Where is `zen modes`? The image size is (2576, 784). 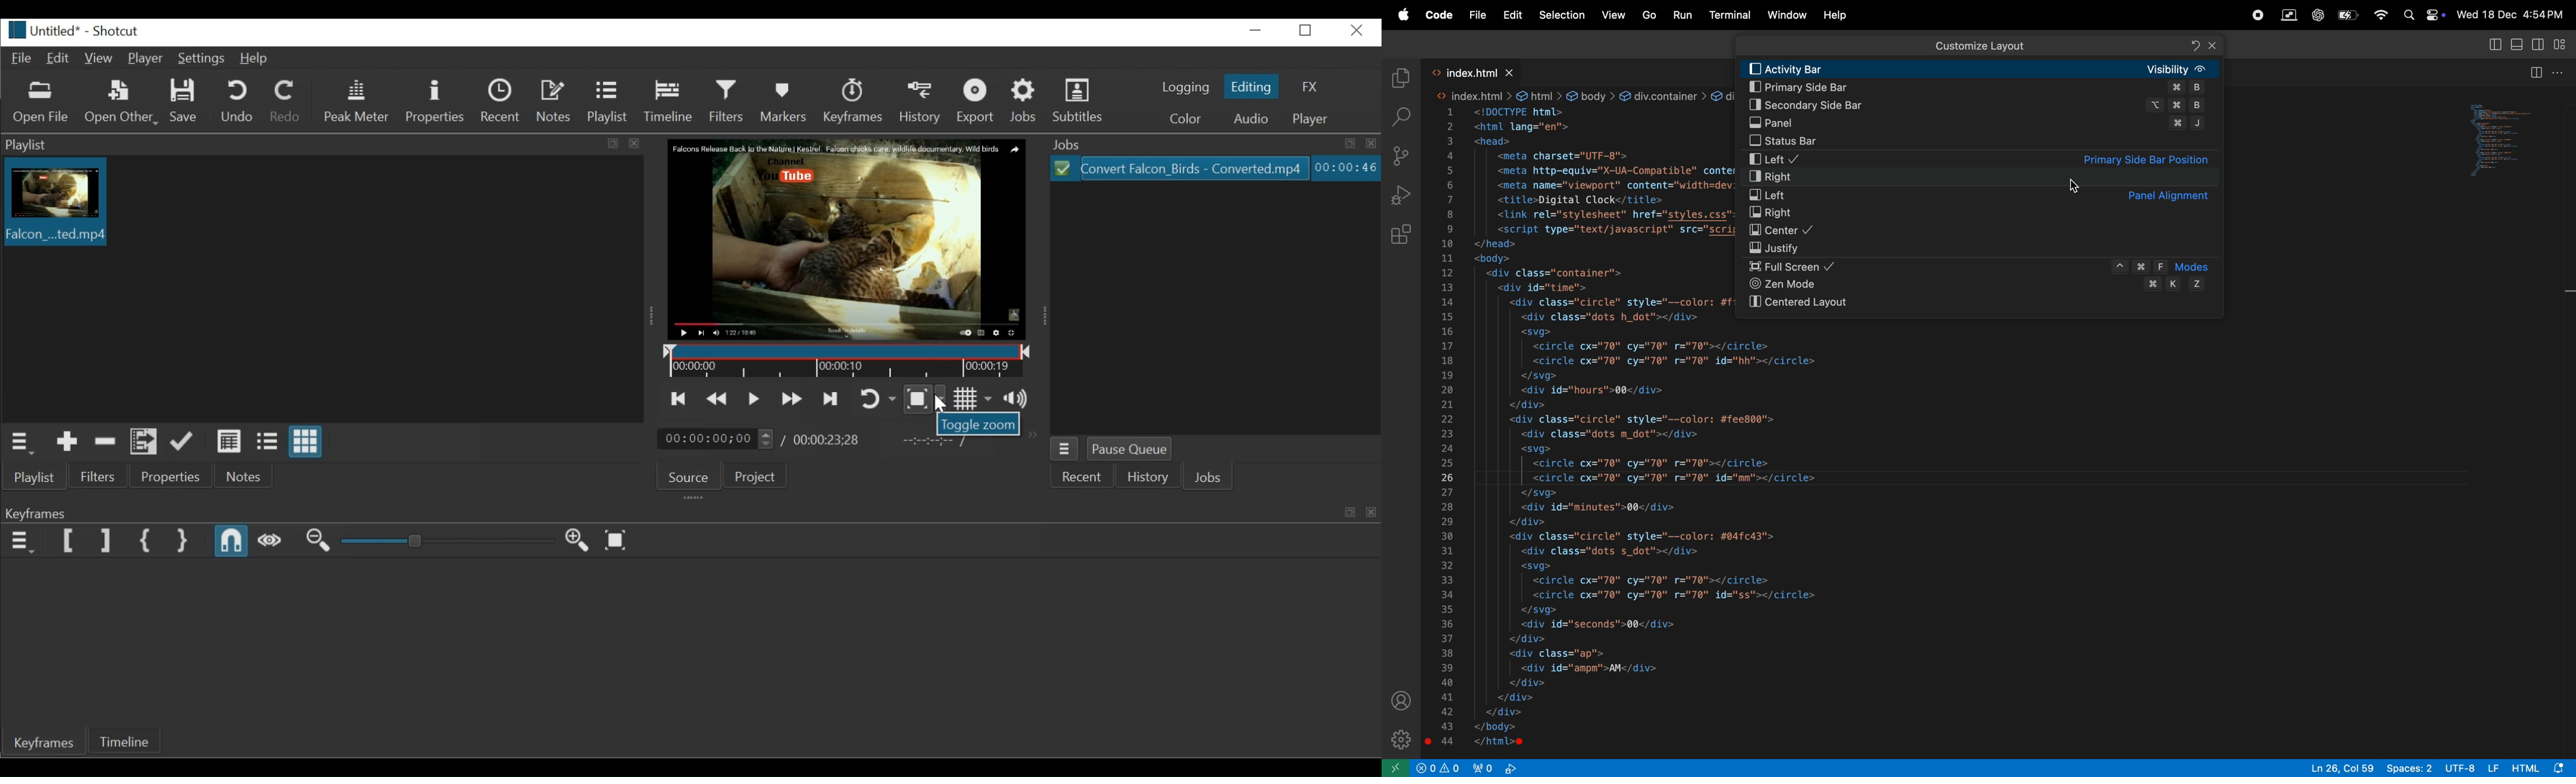 zen modes is located at coordinates (1979, 286).